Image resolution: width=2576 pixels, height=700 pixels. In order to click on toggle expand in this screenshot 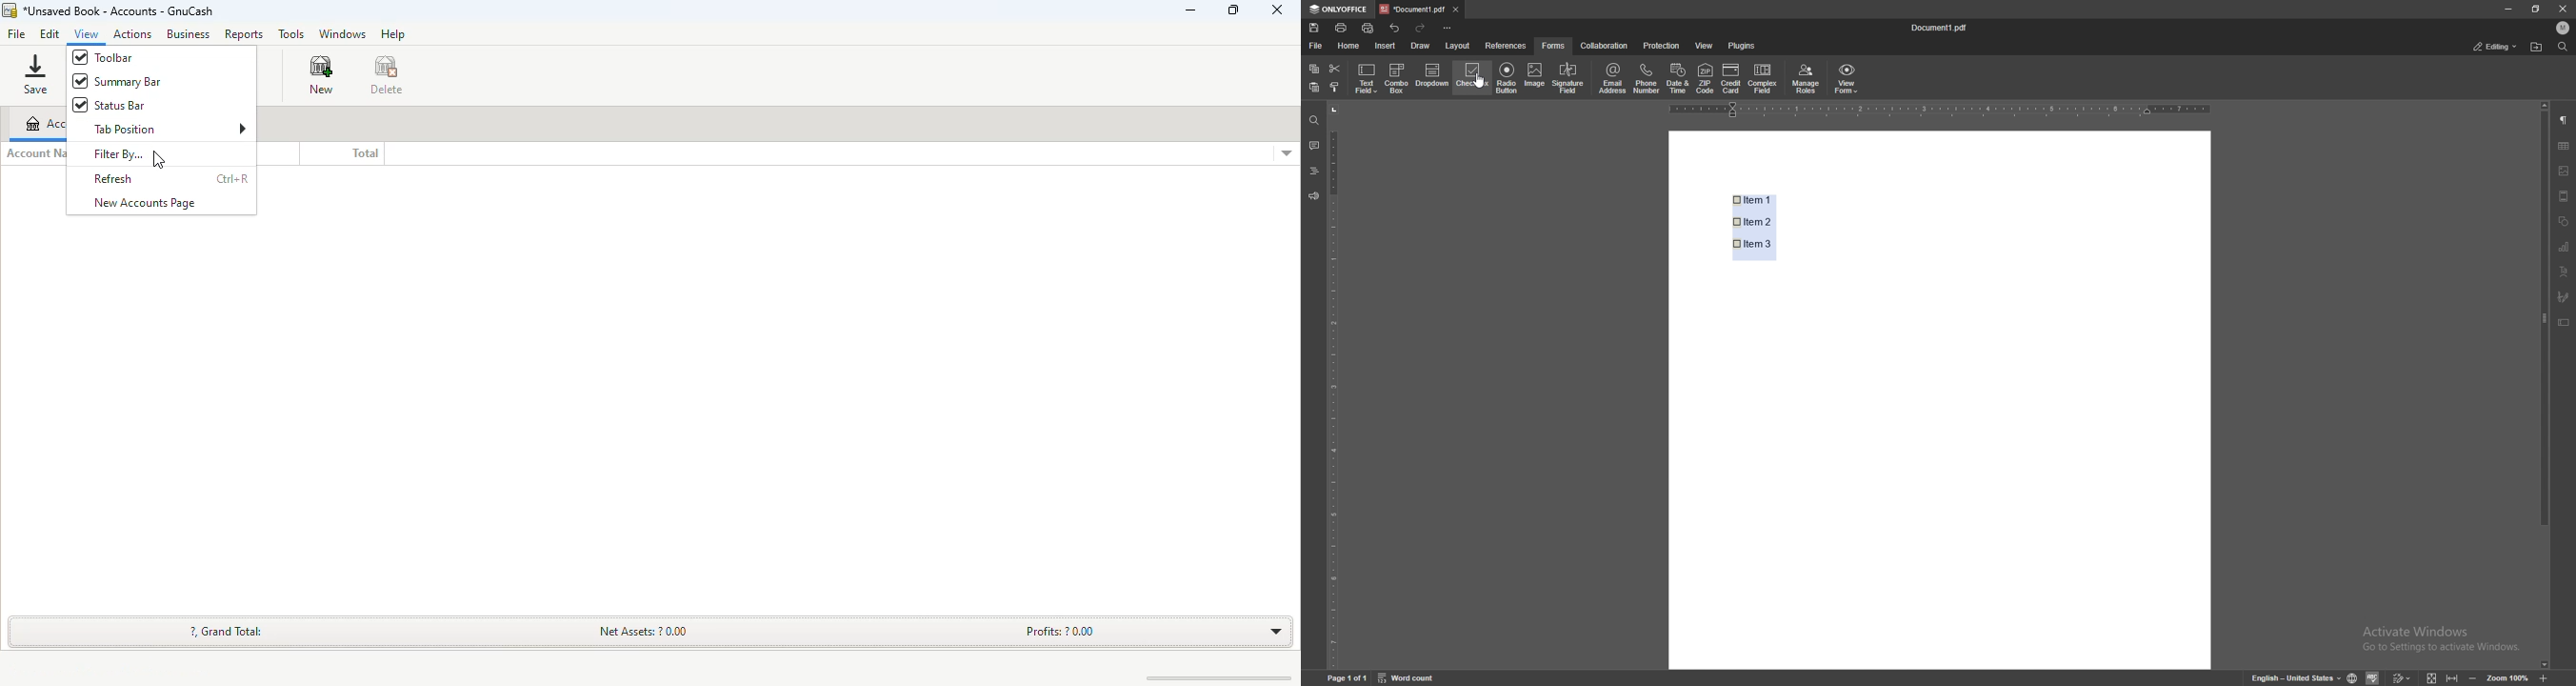, I will do `click(1271, 631)`.